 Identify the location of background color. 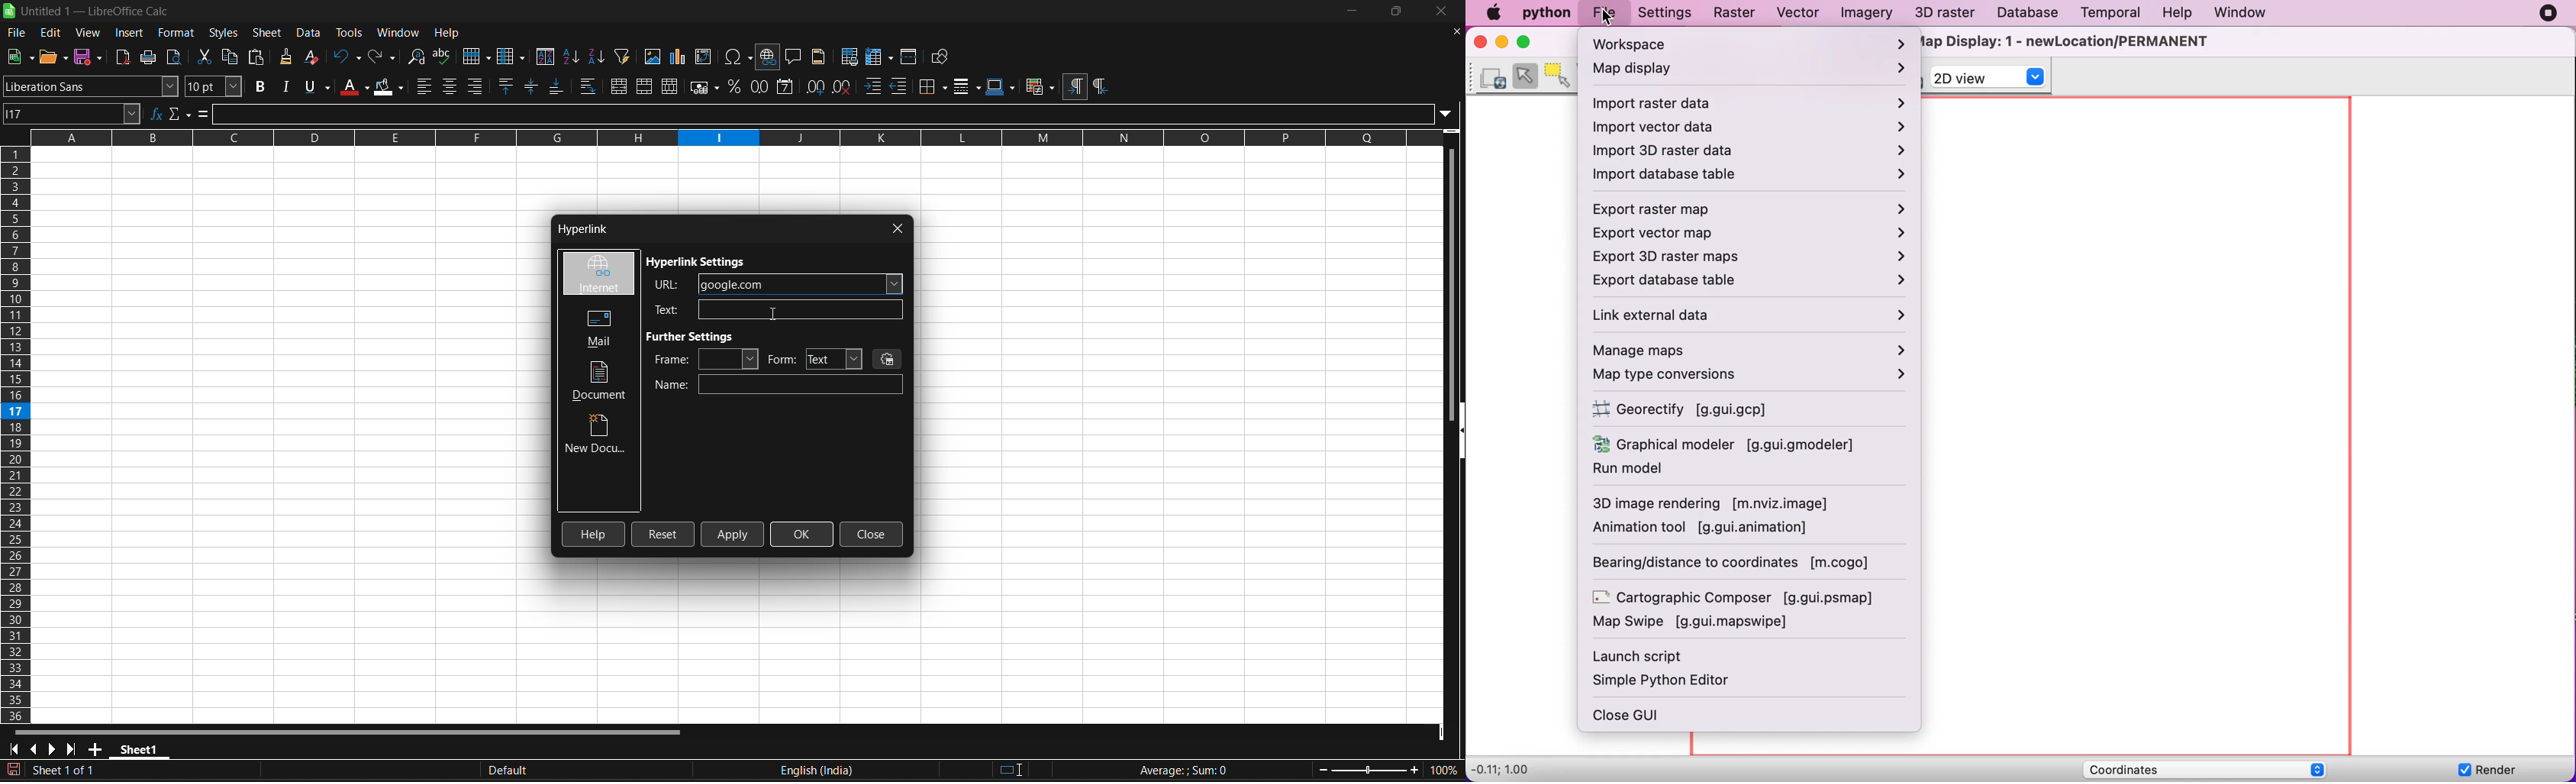
(390, 86).